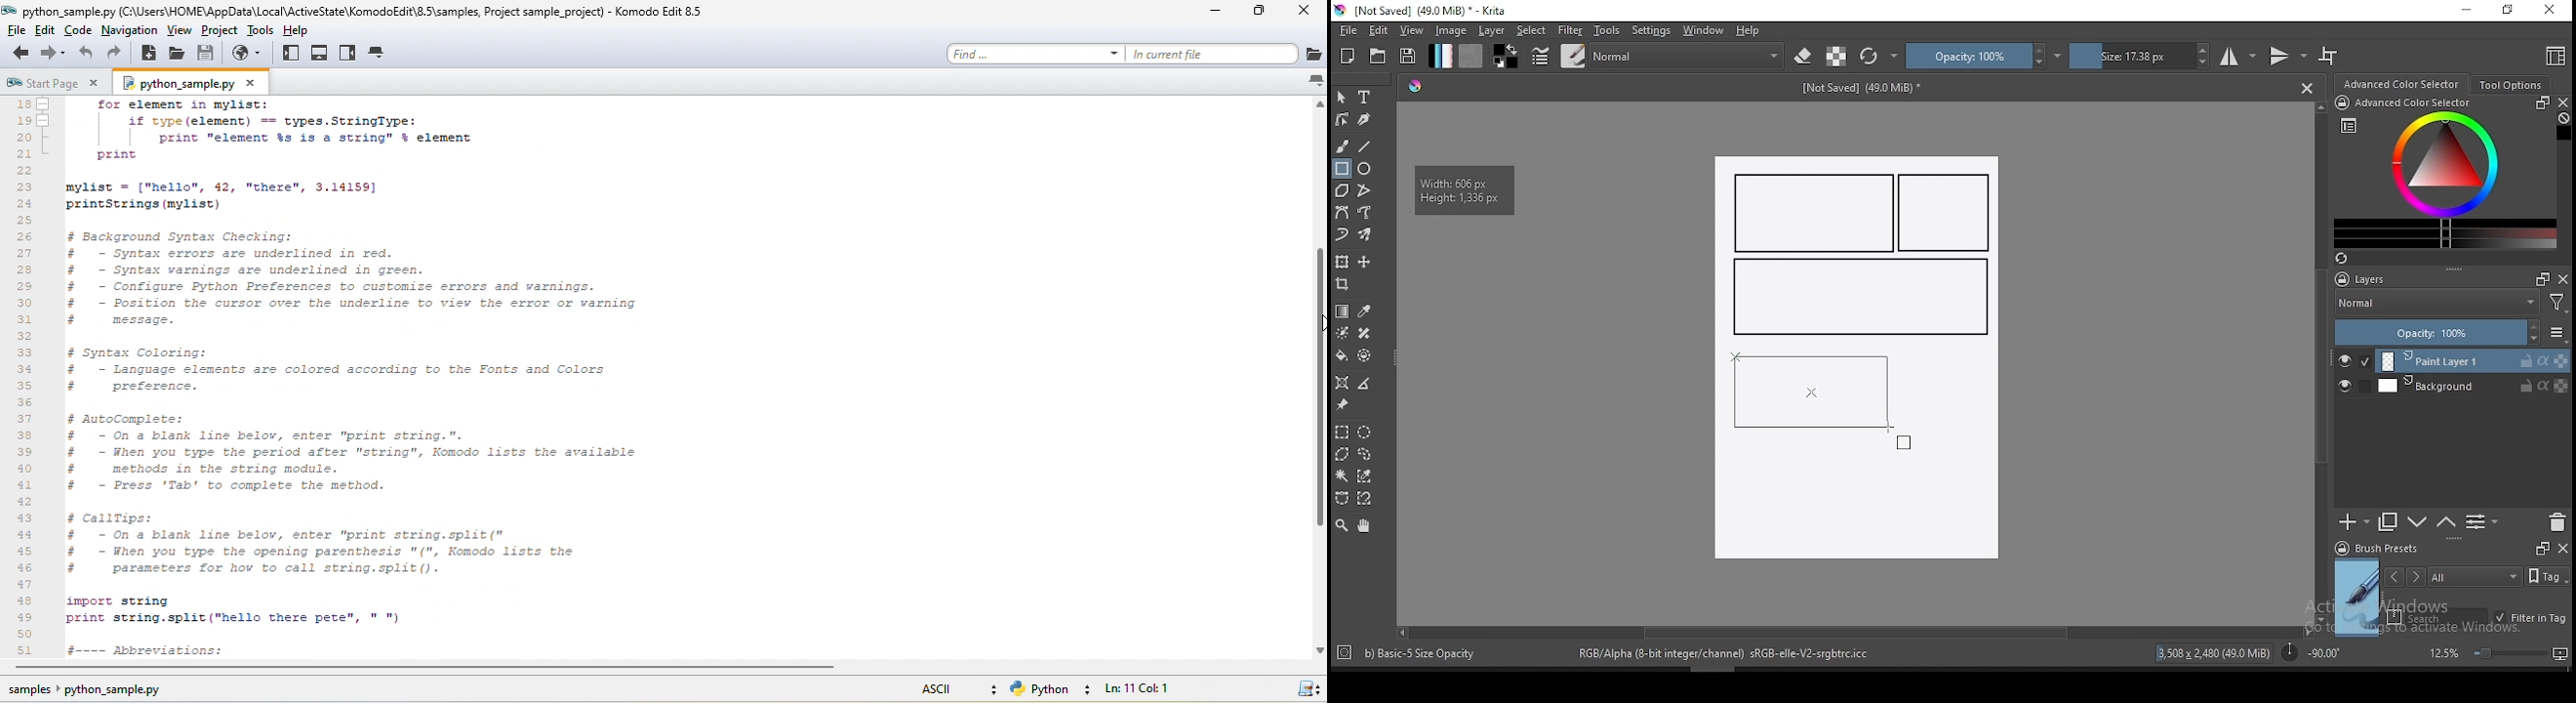  Describe the element at coordinates (2554, 56) in the screenshot. I see `choose workspace` at that location.